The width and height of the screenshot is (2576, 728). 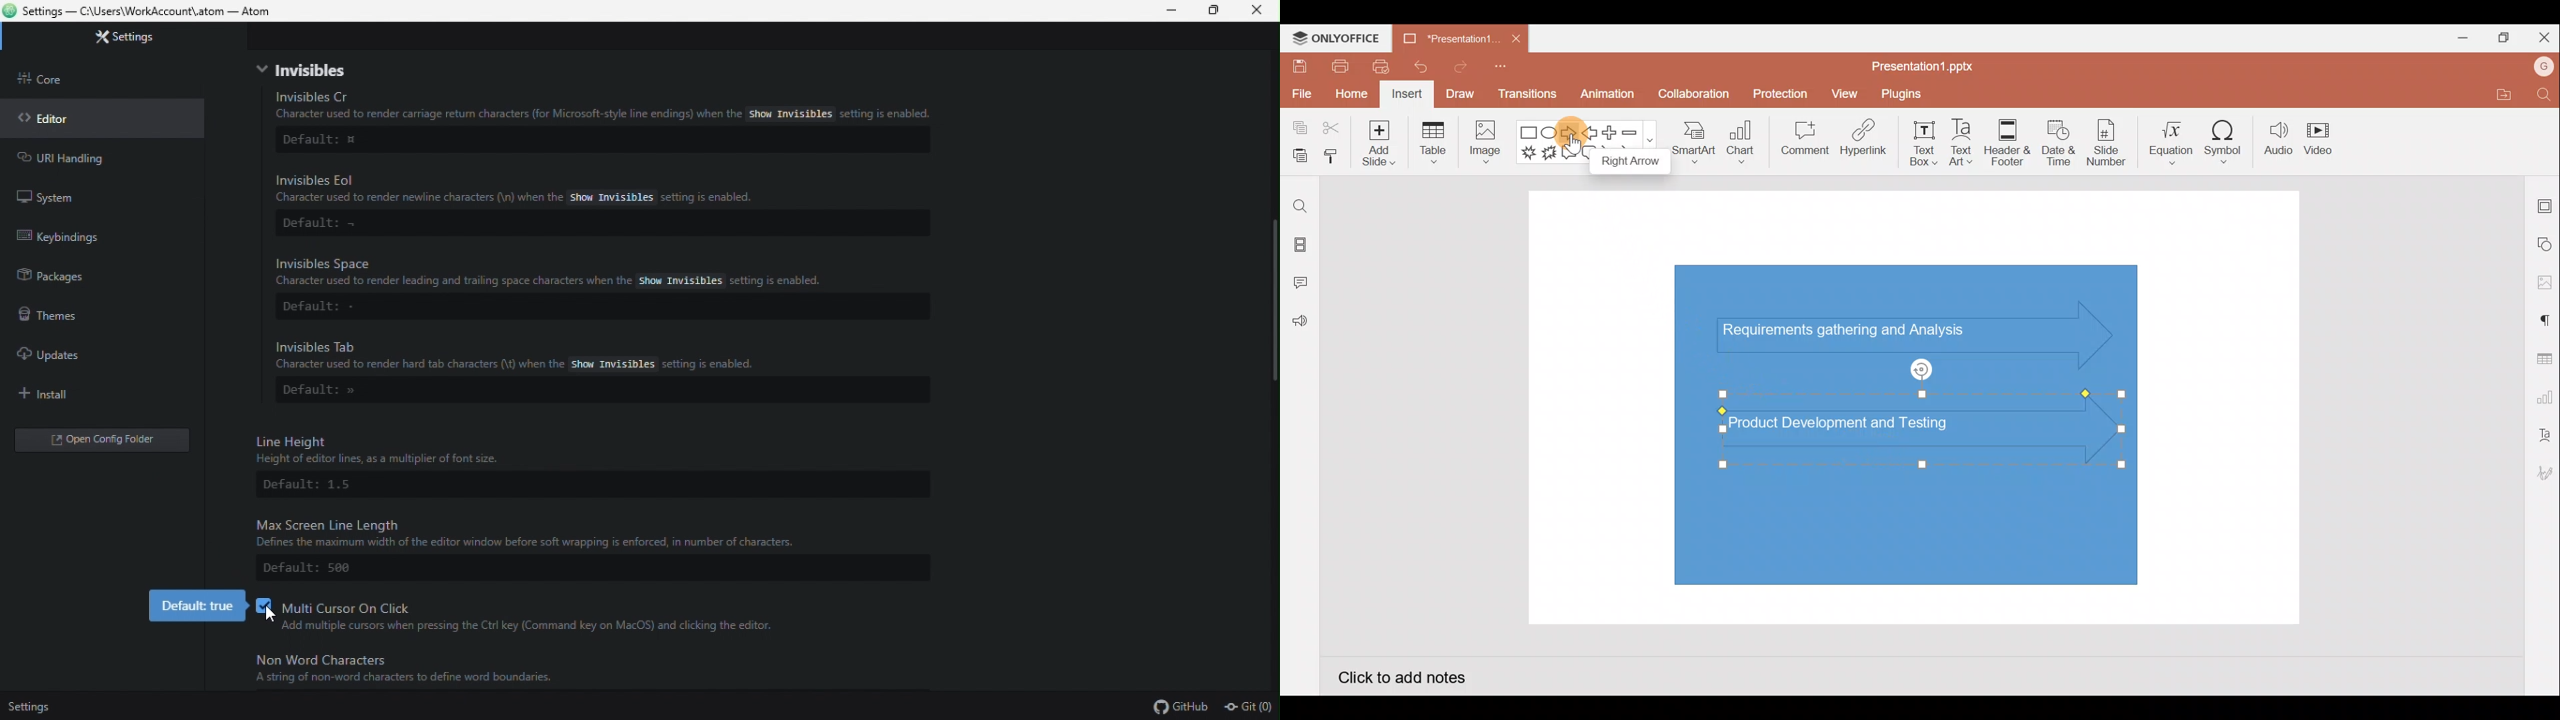 What do you see at coordinates (2545, 283) in the screenshot?
I see `Image settings` at bounding box center [2545, 283].